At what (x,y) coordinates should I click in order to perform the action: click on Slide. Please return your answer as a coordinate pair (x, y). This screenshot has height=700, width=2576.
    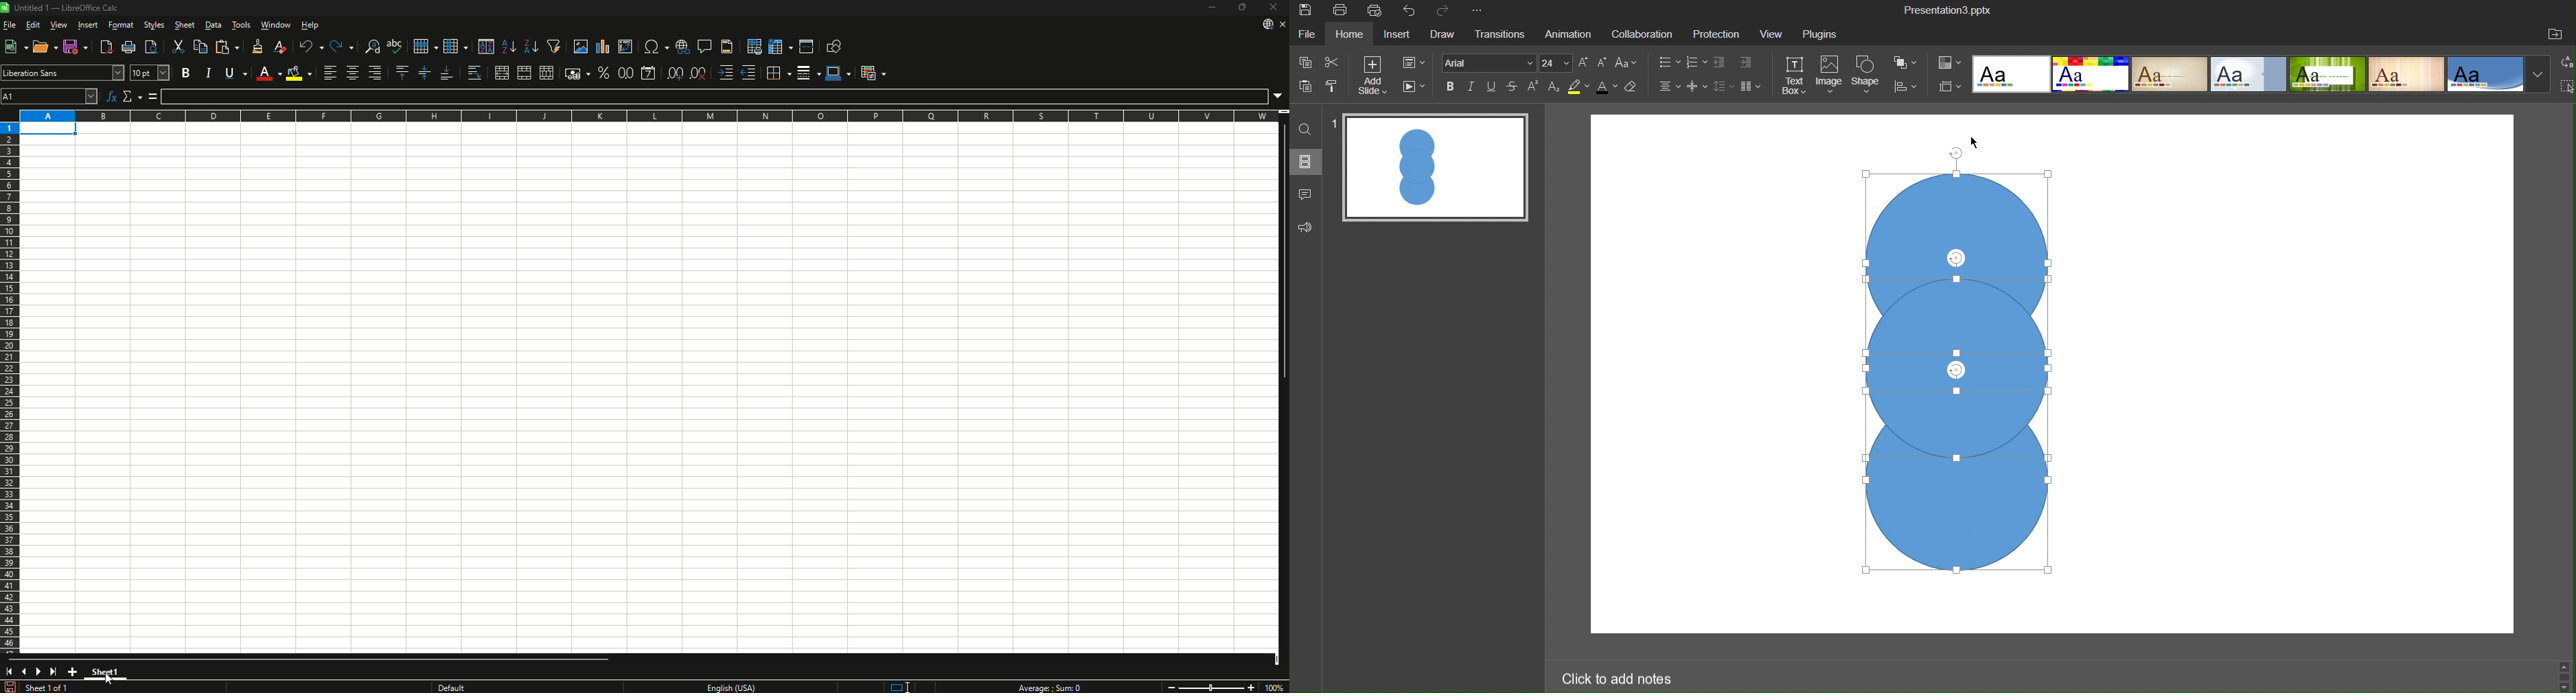
    Looking at the image, I should click on (1305, 165).